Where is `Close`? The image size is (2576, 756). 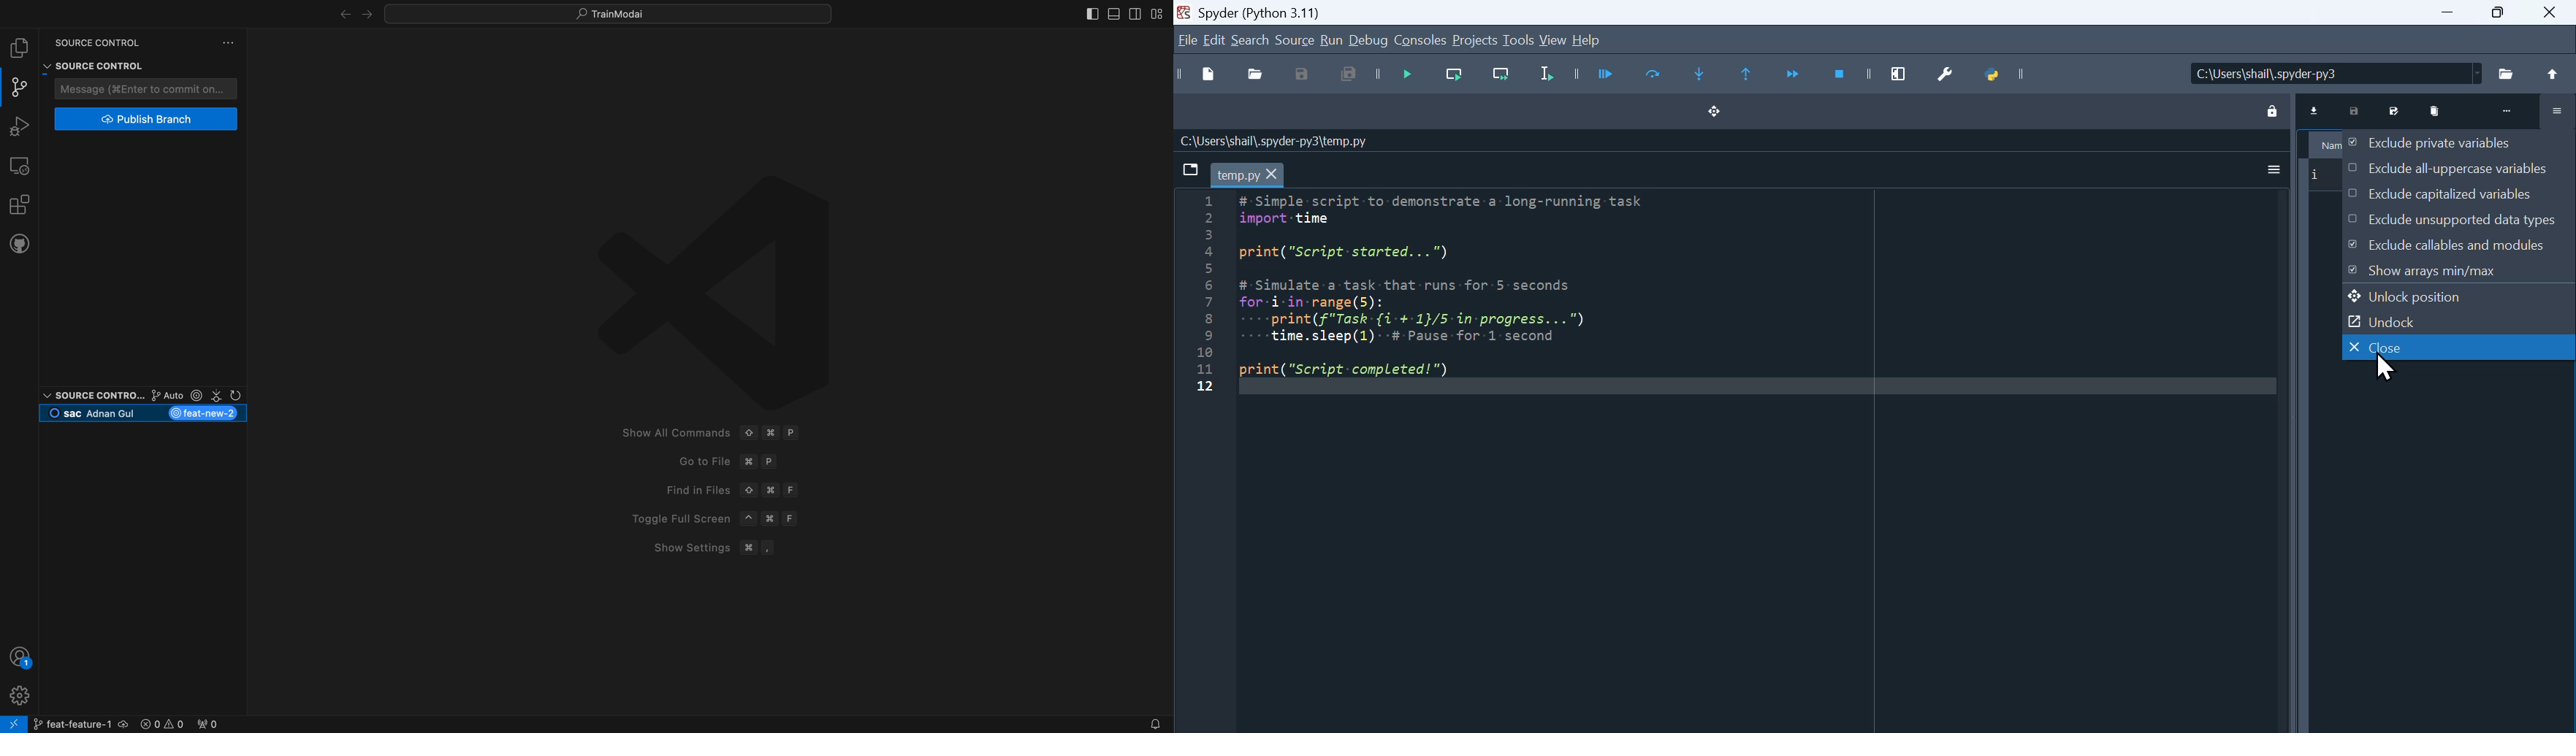 Close is located at coordinates (2459, 347).